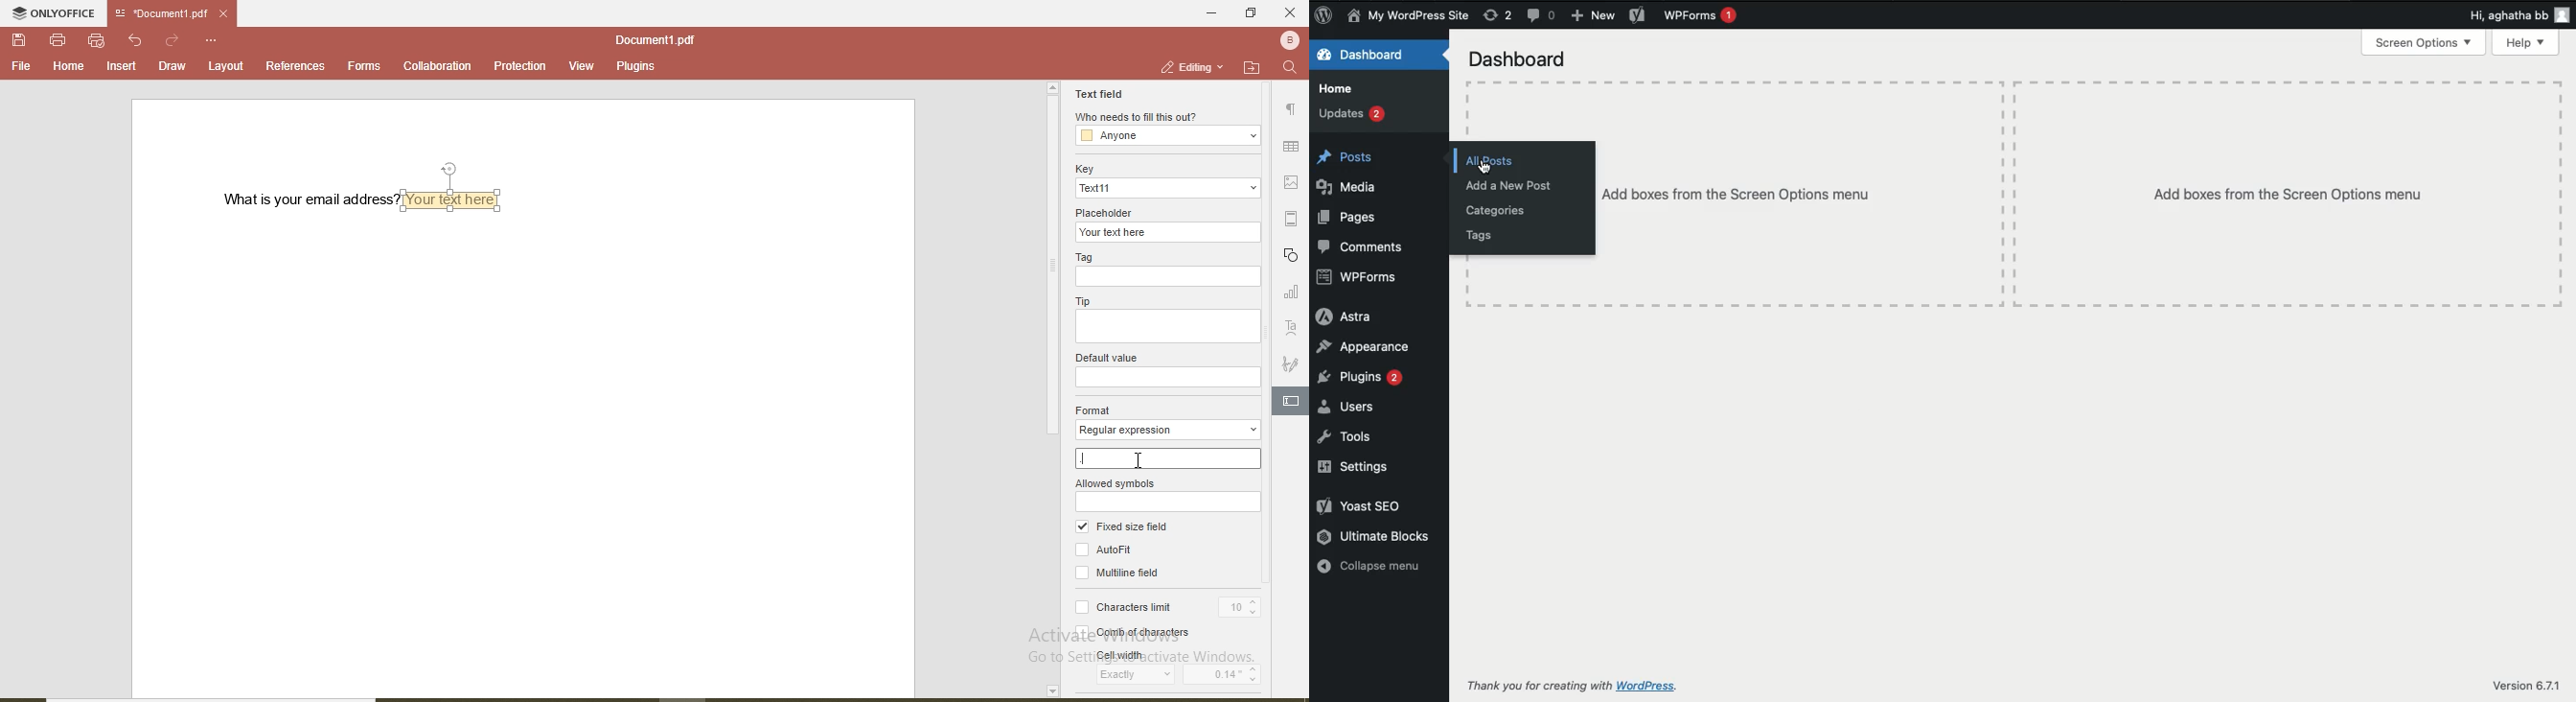 This screenshot has width=2576, height=728. I want to click on tip input, so click(1166, 327).